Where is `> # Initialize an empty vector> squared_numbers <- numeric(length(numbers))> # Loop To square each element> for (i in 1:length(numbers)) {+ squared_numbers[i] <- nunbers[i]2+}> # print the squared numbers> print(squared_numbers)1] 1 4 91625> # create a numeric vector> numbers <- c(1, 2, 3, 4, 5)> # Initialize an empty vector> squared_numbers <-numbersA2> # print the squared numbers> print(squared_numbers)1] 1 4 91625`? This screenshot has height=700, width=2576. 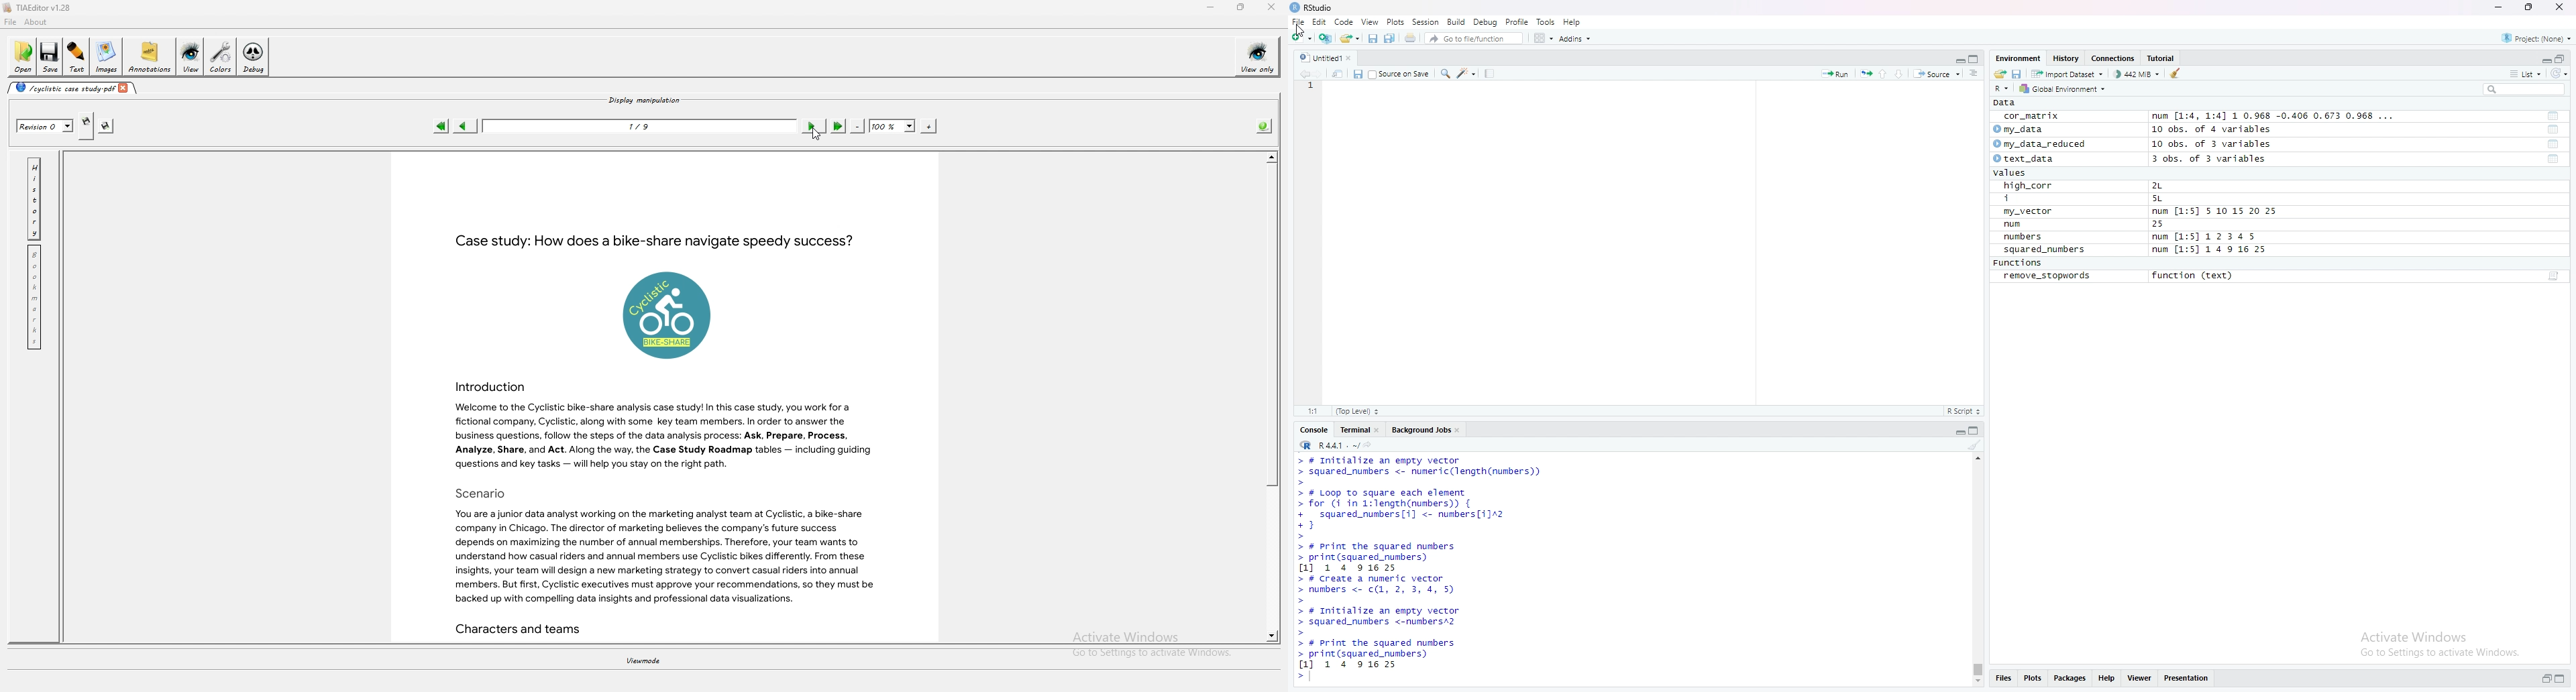
> # Initialize an empty vector> squared_numbers <- numeric(length(numbers))> # Loop To square each element> for (i in 1:length(numbers)) {+ squared_numbers[i] <- nunbers[i]2+}> # print the squared numbers> print(squared_numbers)1] 1 4 91625> # create a numeric vector> numbers <- c(1, 2, 3, 4, 5)> # Initialize an empty vector> squared_numbers <-numbersA2> # print the squared numbers> print(squared_numbers)1] 1 4 91625 is located at coordinates (1432, 571).